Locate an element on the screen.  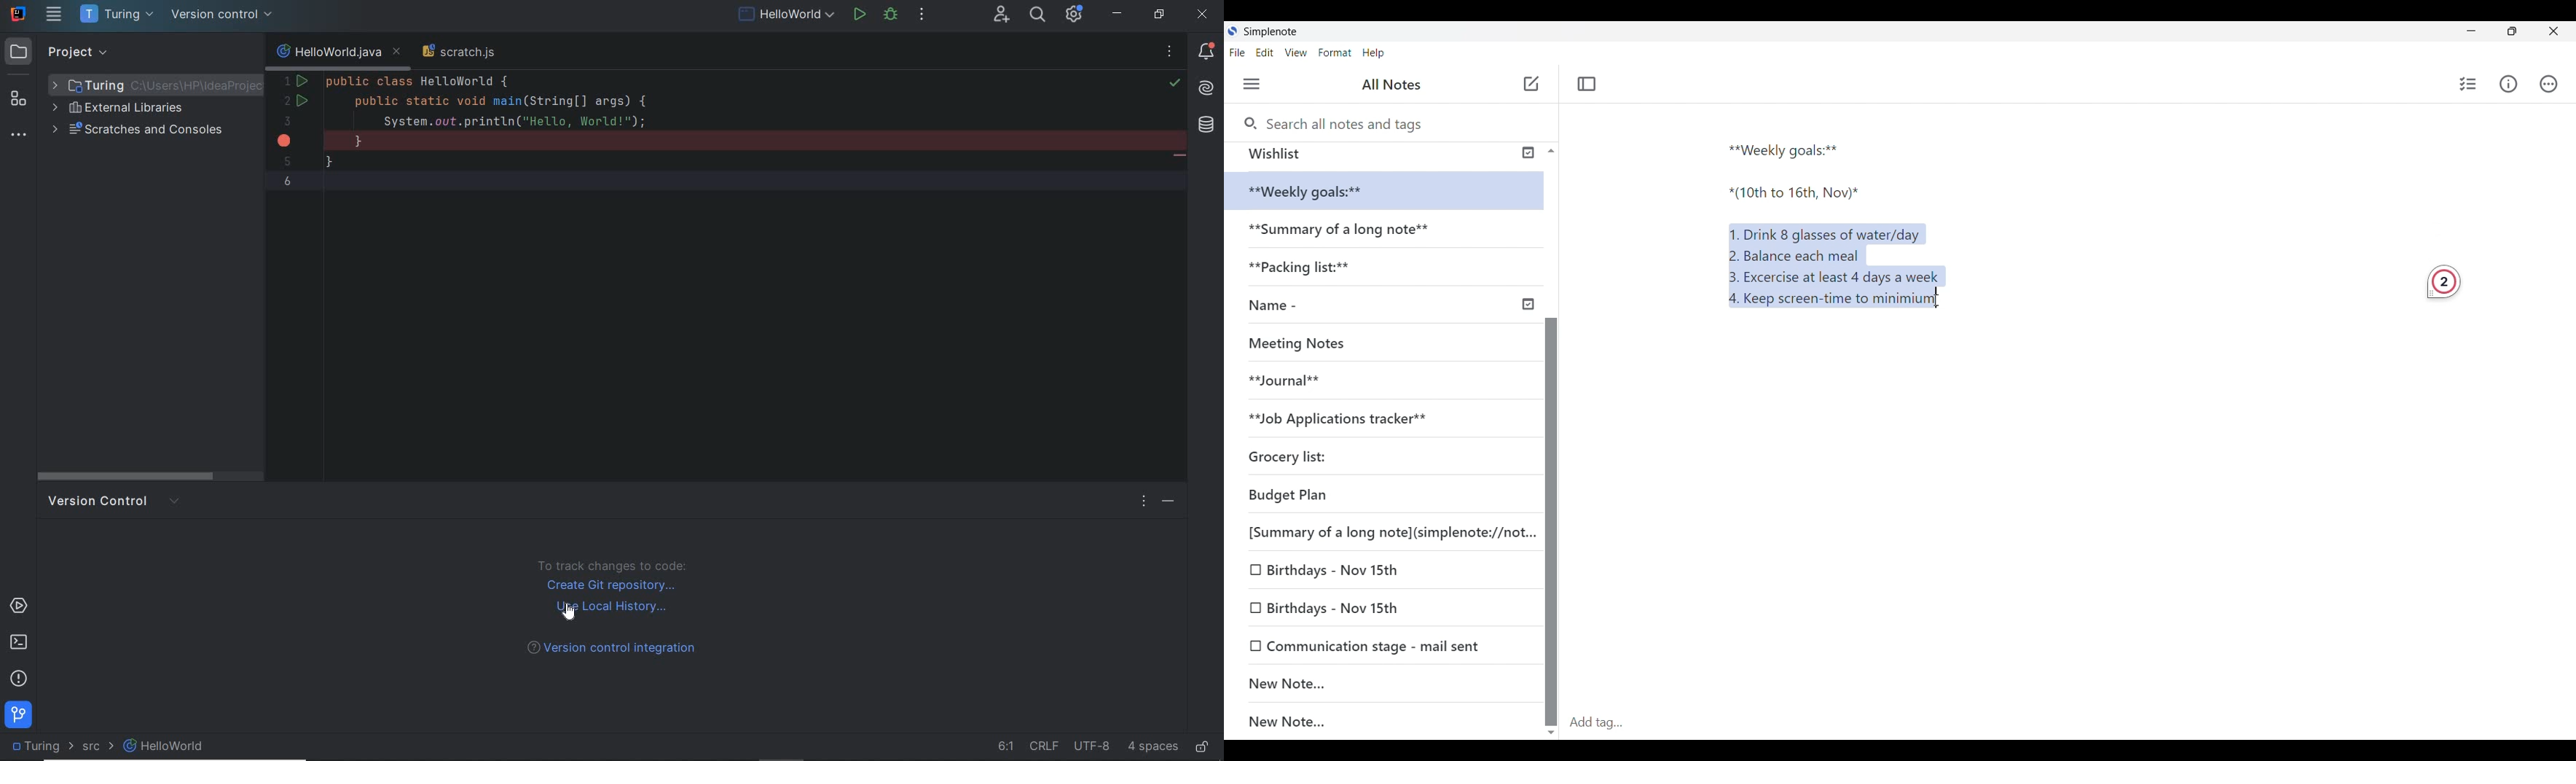
**Summary of a long note** is located at coordinates (1343, 232).